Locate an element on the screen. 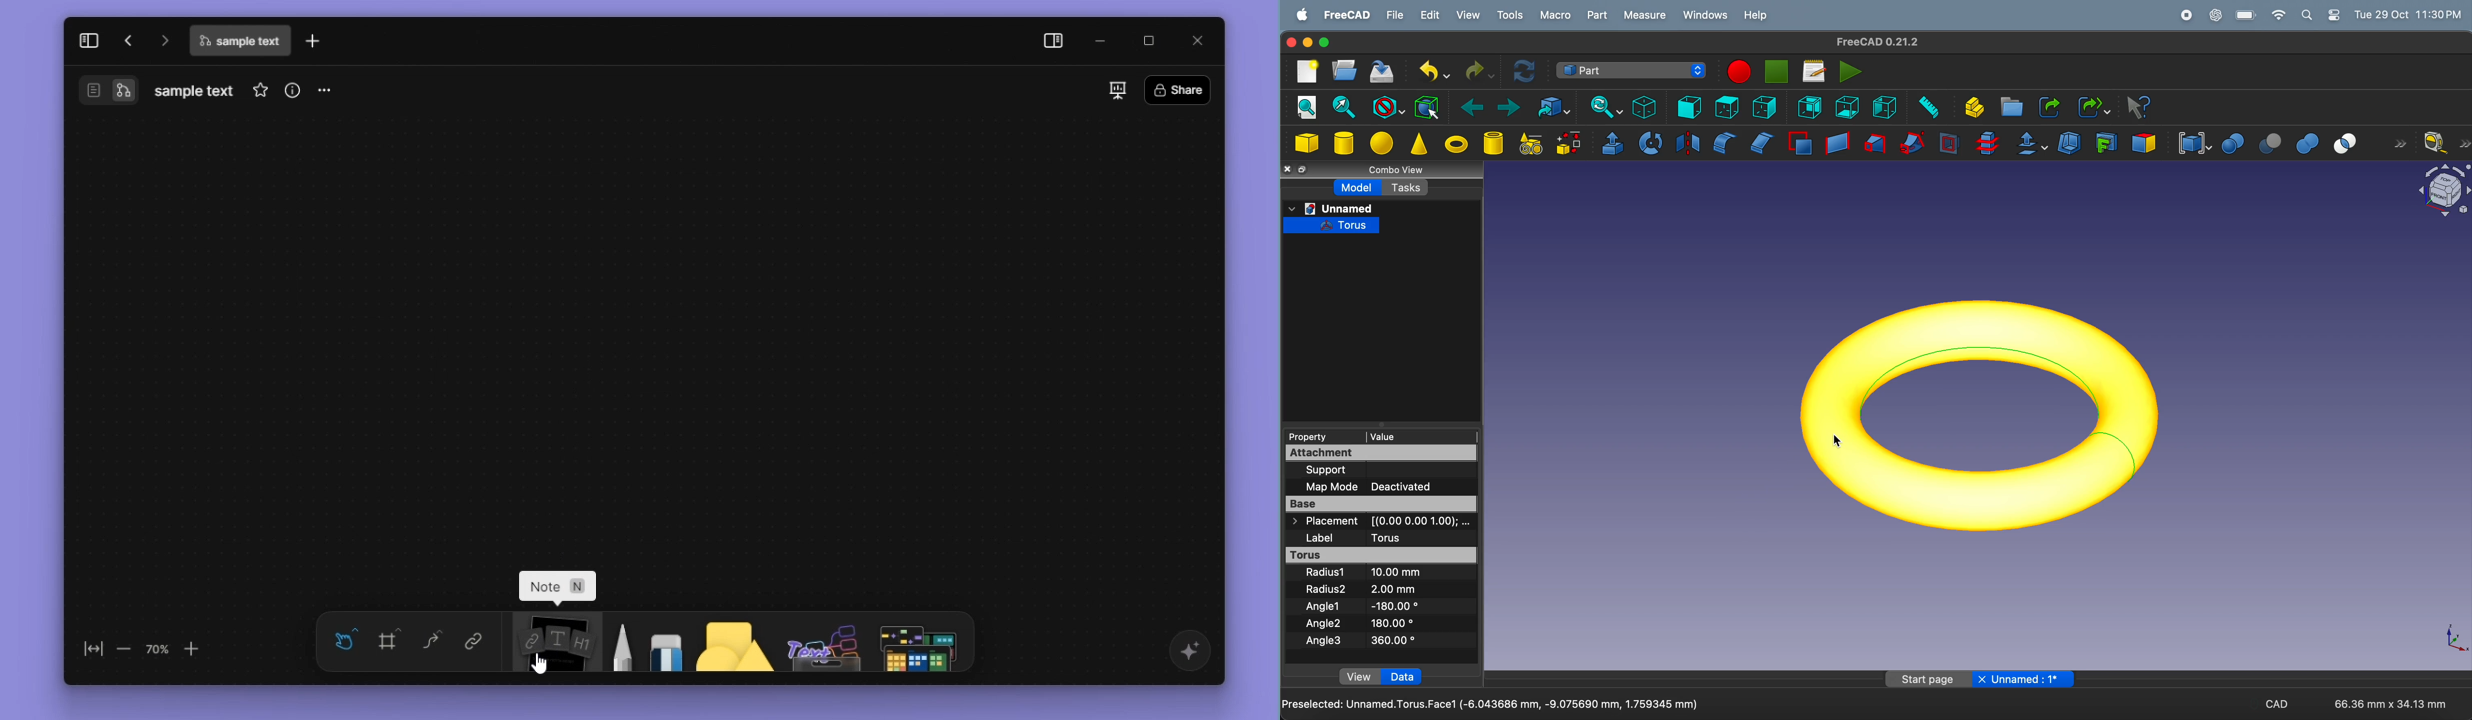 This screenshot has height=728, width=2492. sphere is located at coordinates (1382, 143).